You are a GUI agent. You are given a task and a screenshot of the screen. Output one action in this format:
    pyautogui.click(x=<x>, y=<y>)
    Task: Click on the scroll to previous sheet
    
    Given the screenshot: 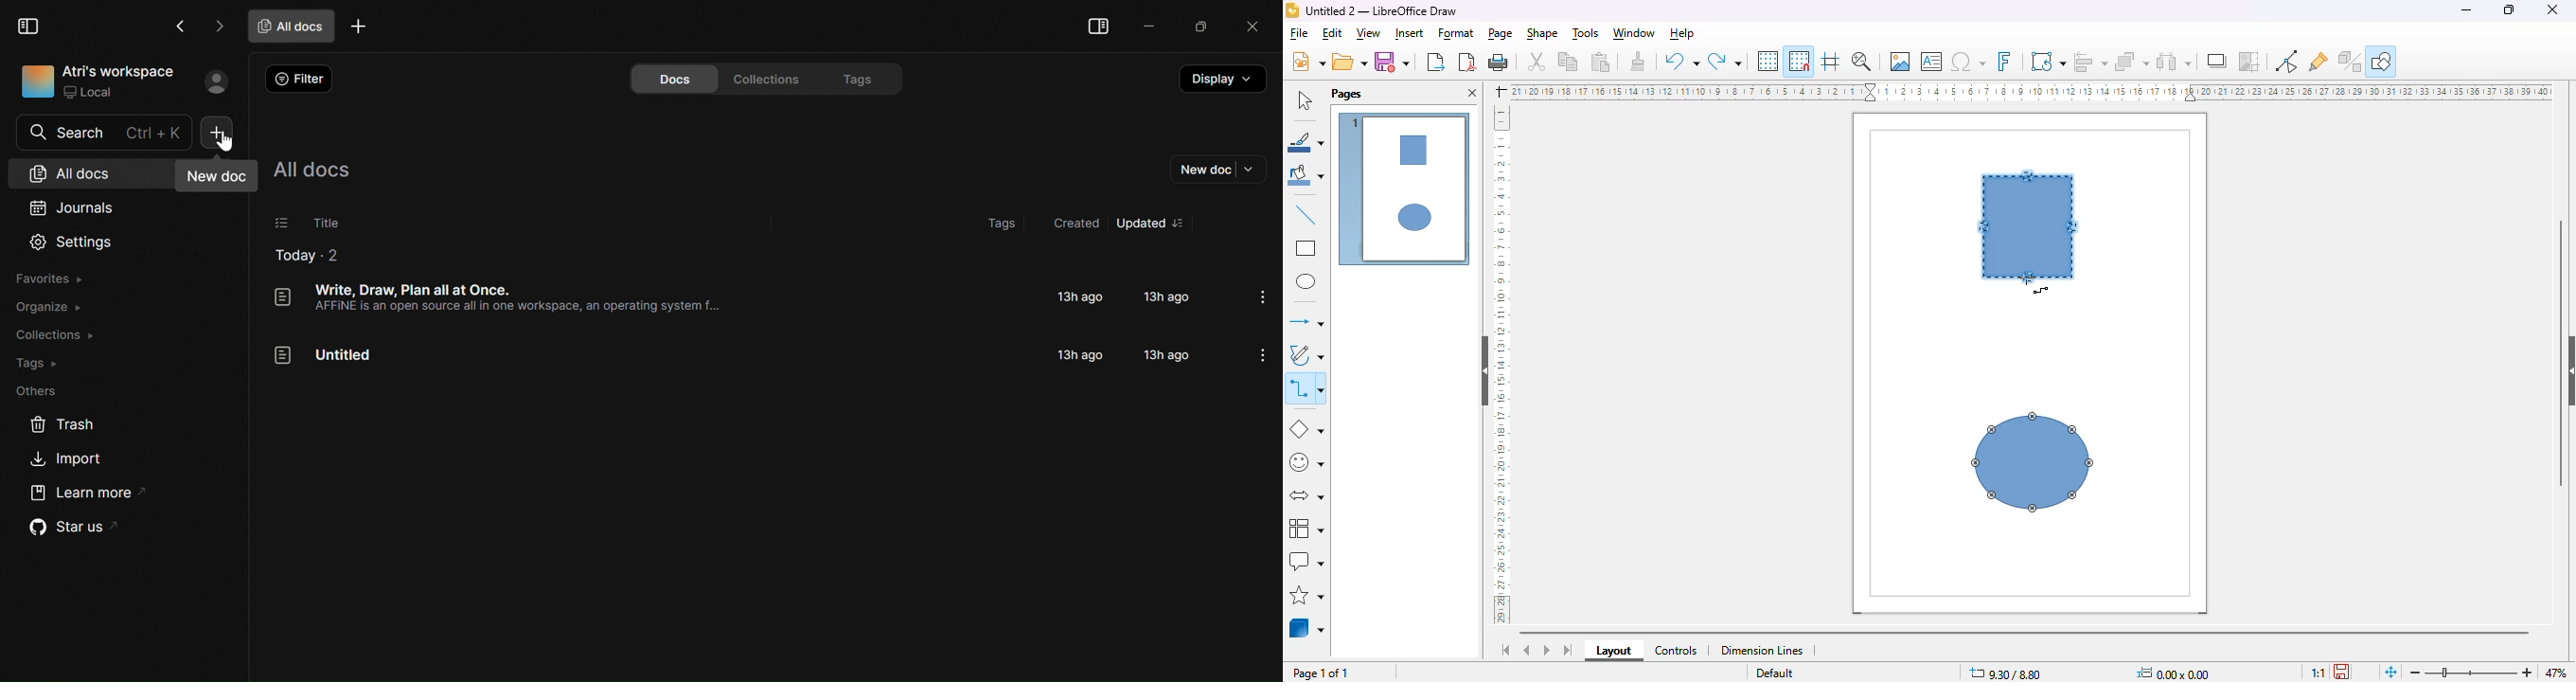 What is the action you would take?
    pyautogui.click(x=1527, y=650)
    